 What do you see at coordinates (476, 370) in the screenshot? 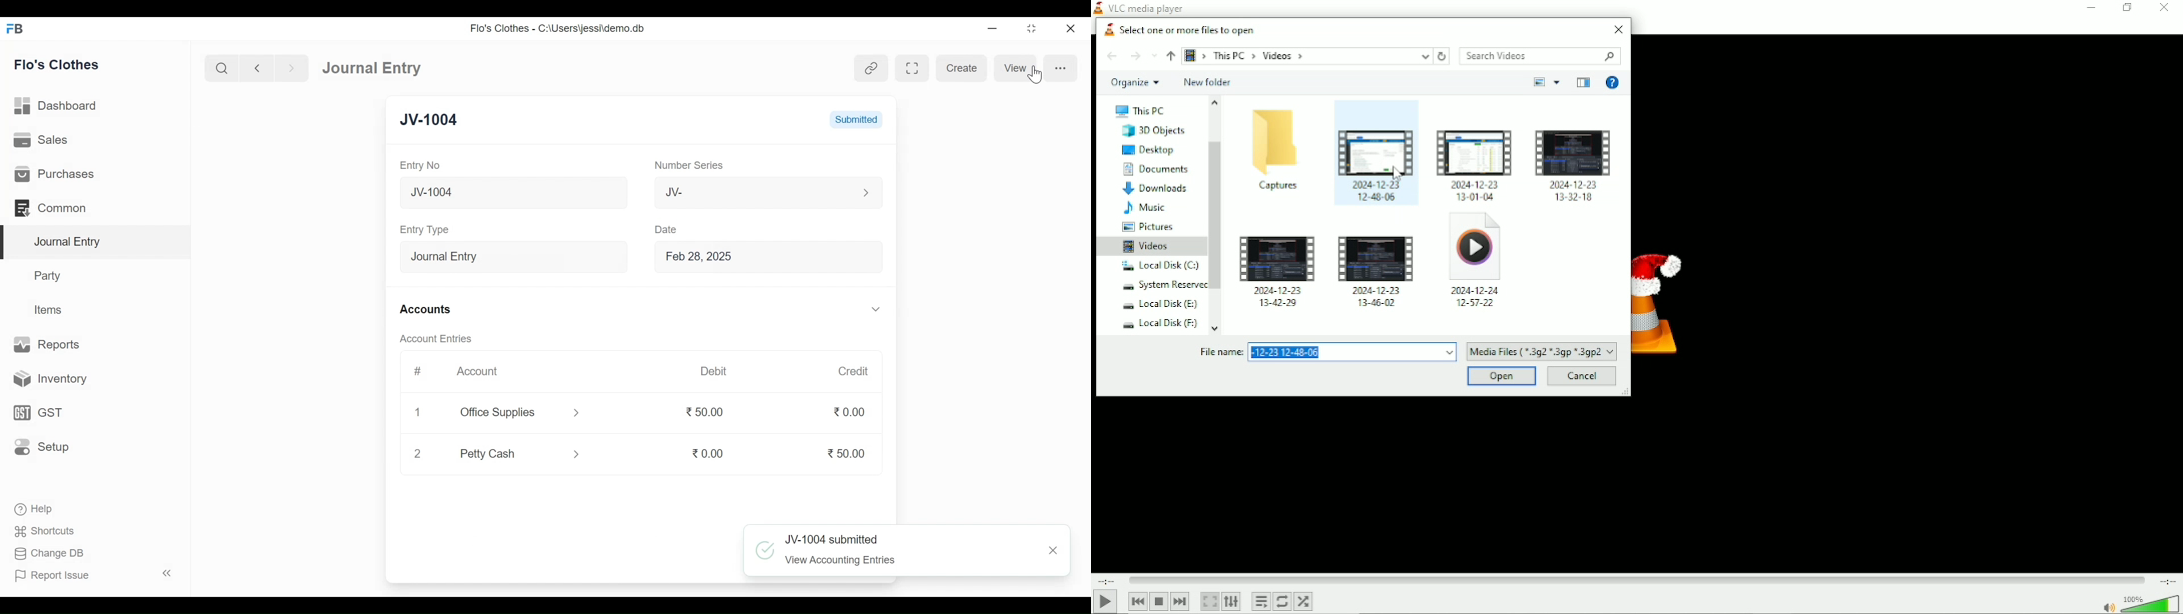
I see `Account` at bounding box center [476, 370].